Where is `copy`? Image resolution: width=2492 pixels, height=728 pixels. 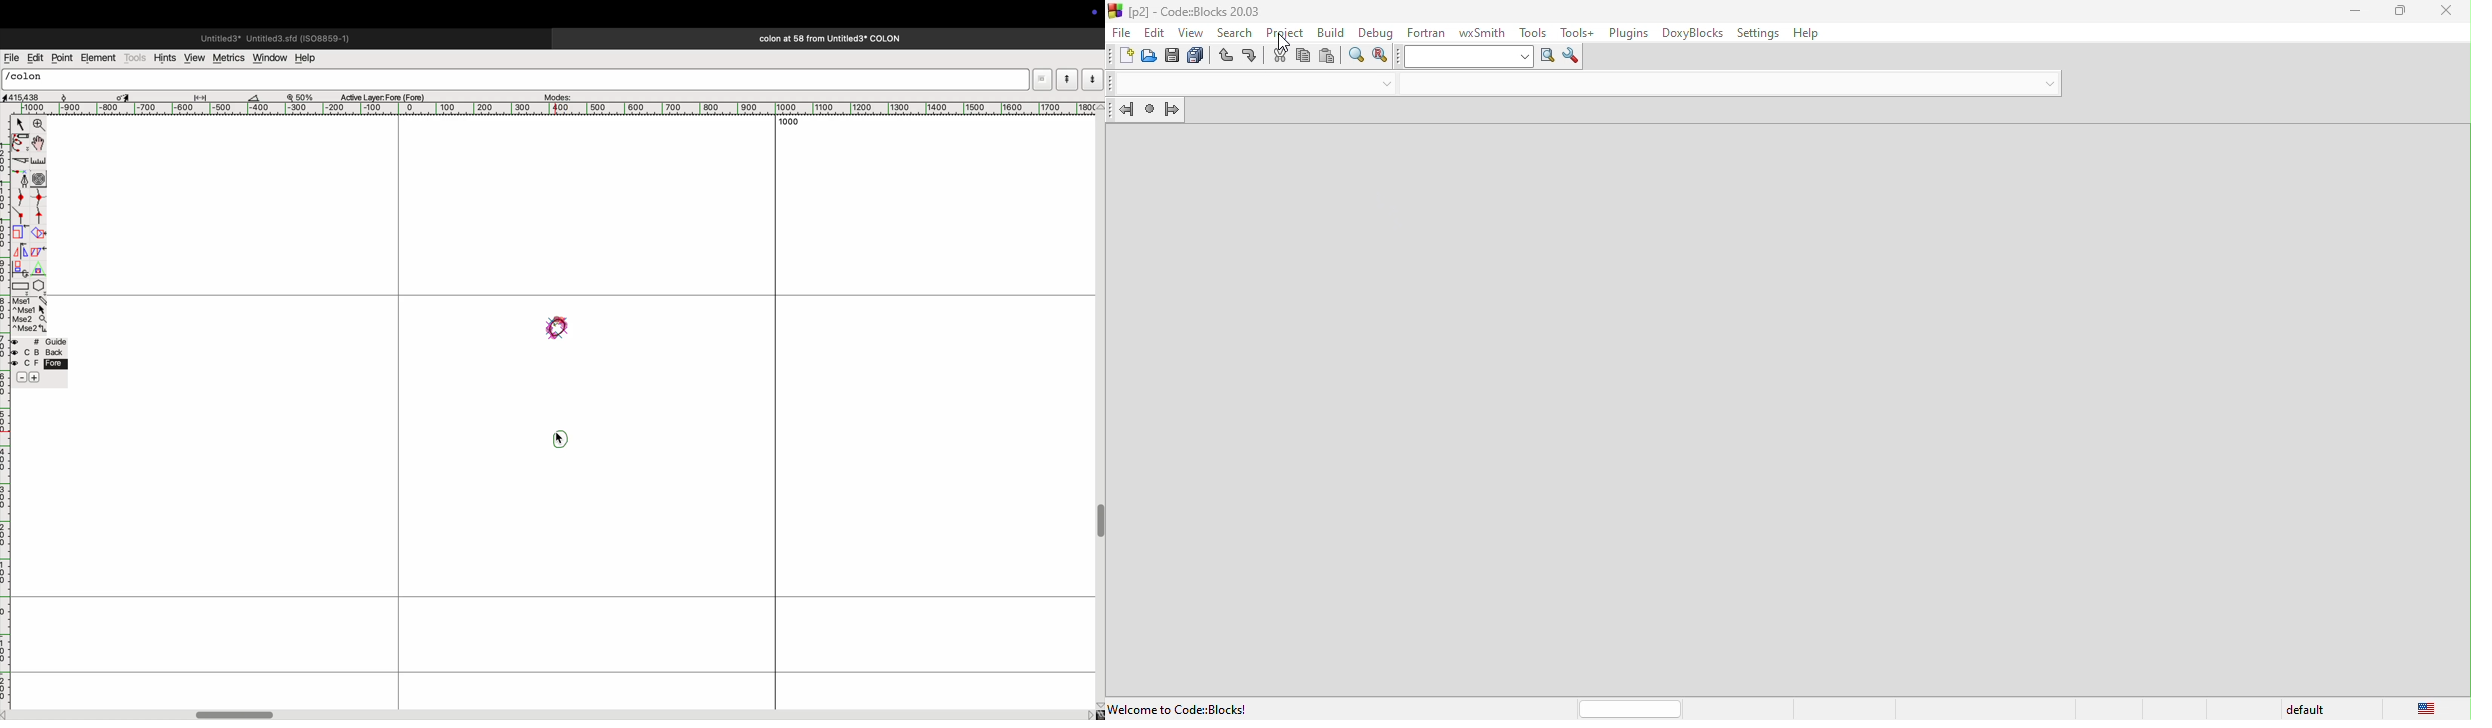
copy is located at coordinates (1304, 59).